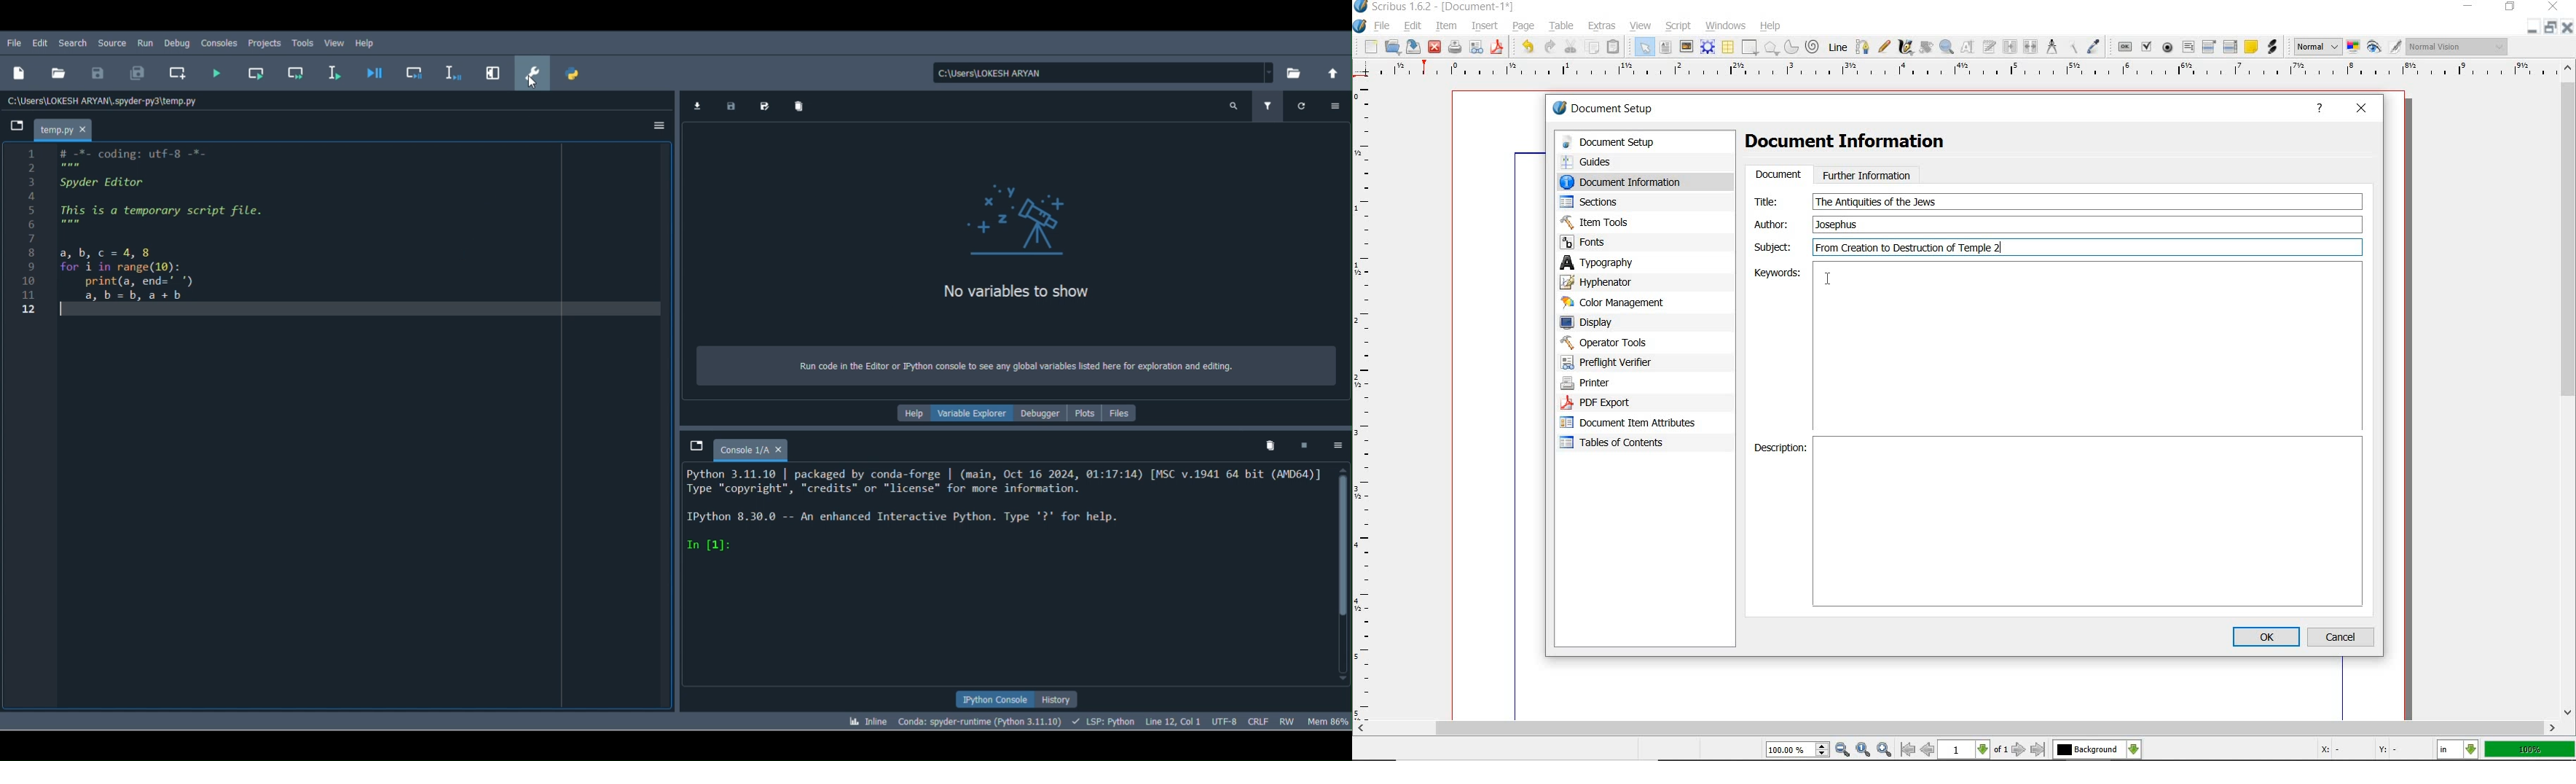 The height and width of the screenshot is (784, 2576). Describe the element at coordinates (1969, 48) in the screenshot. I see `edit contents of frame` at that location.